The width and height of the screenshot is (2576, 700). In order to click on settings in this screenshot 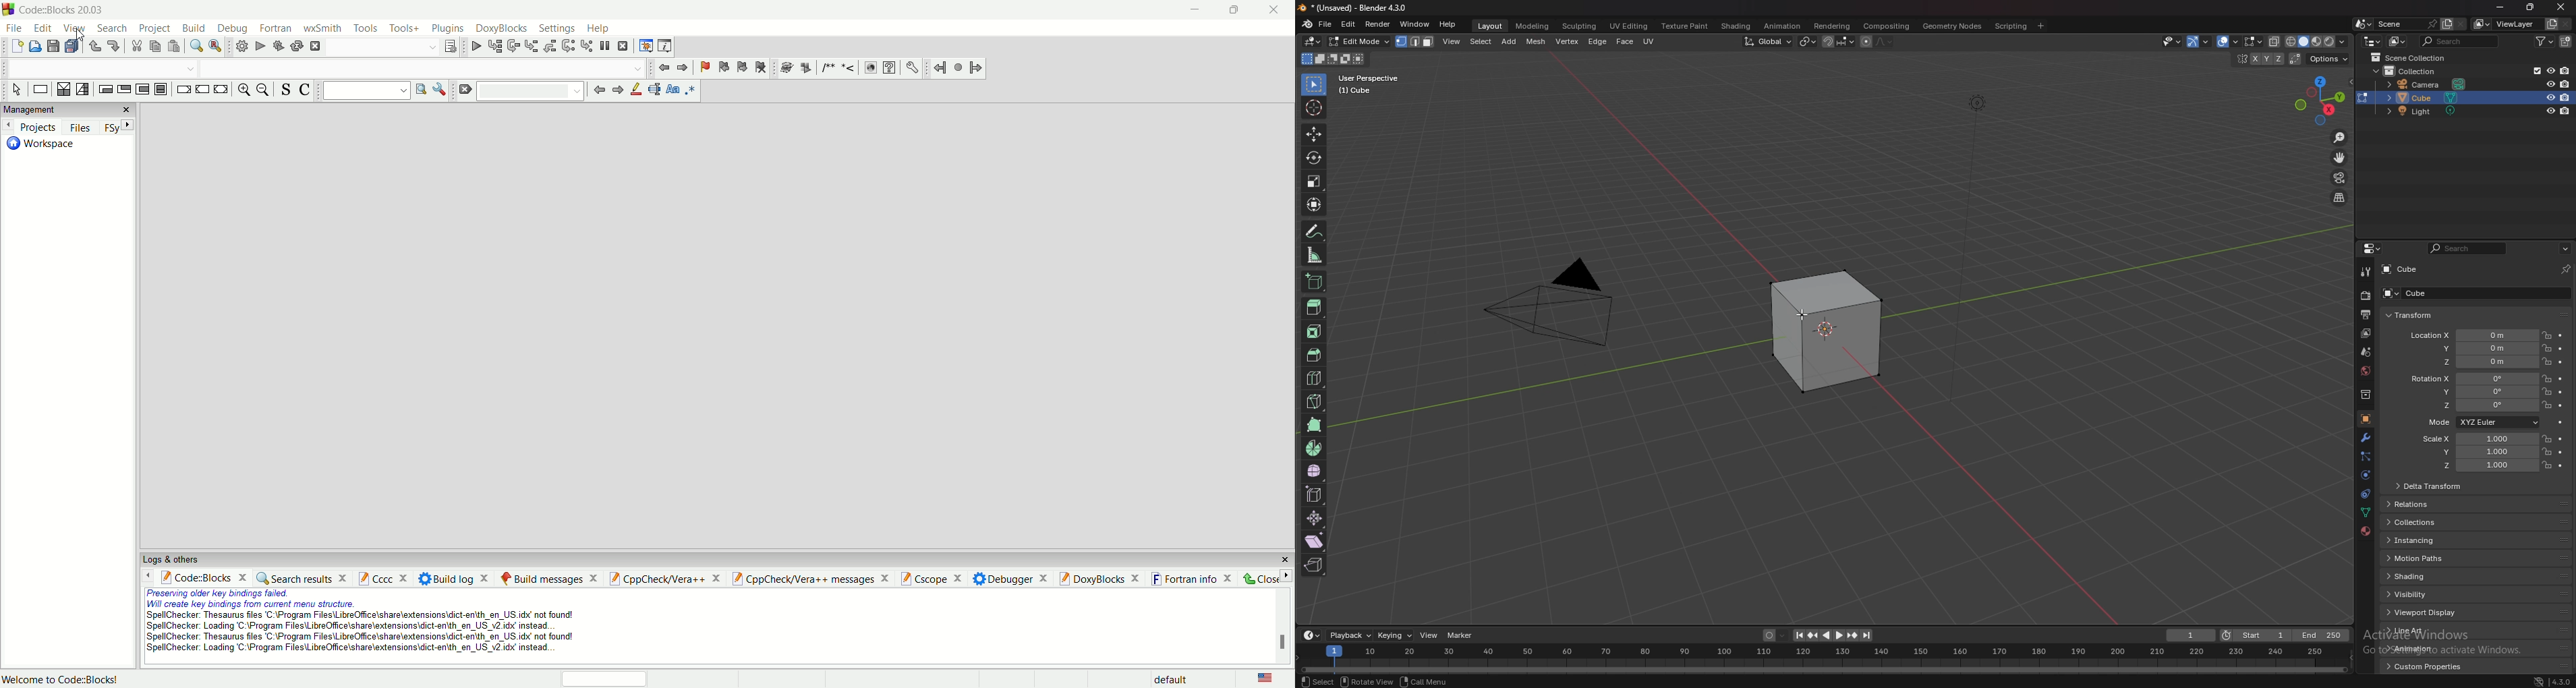, I will do `click(911, 67)`.